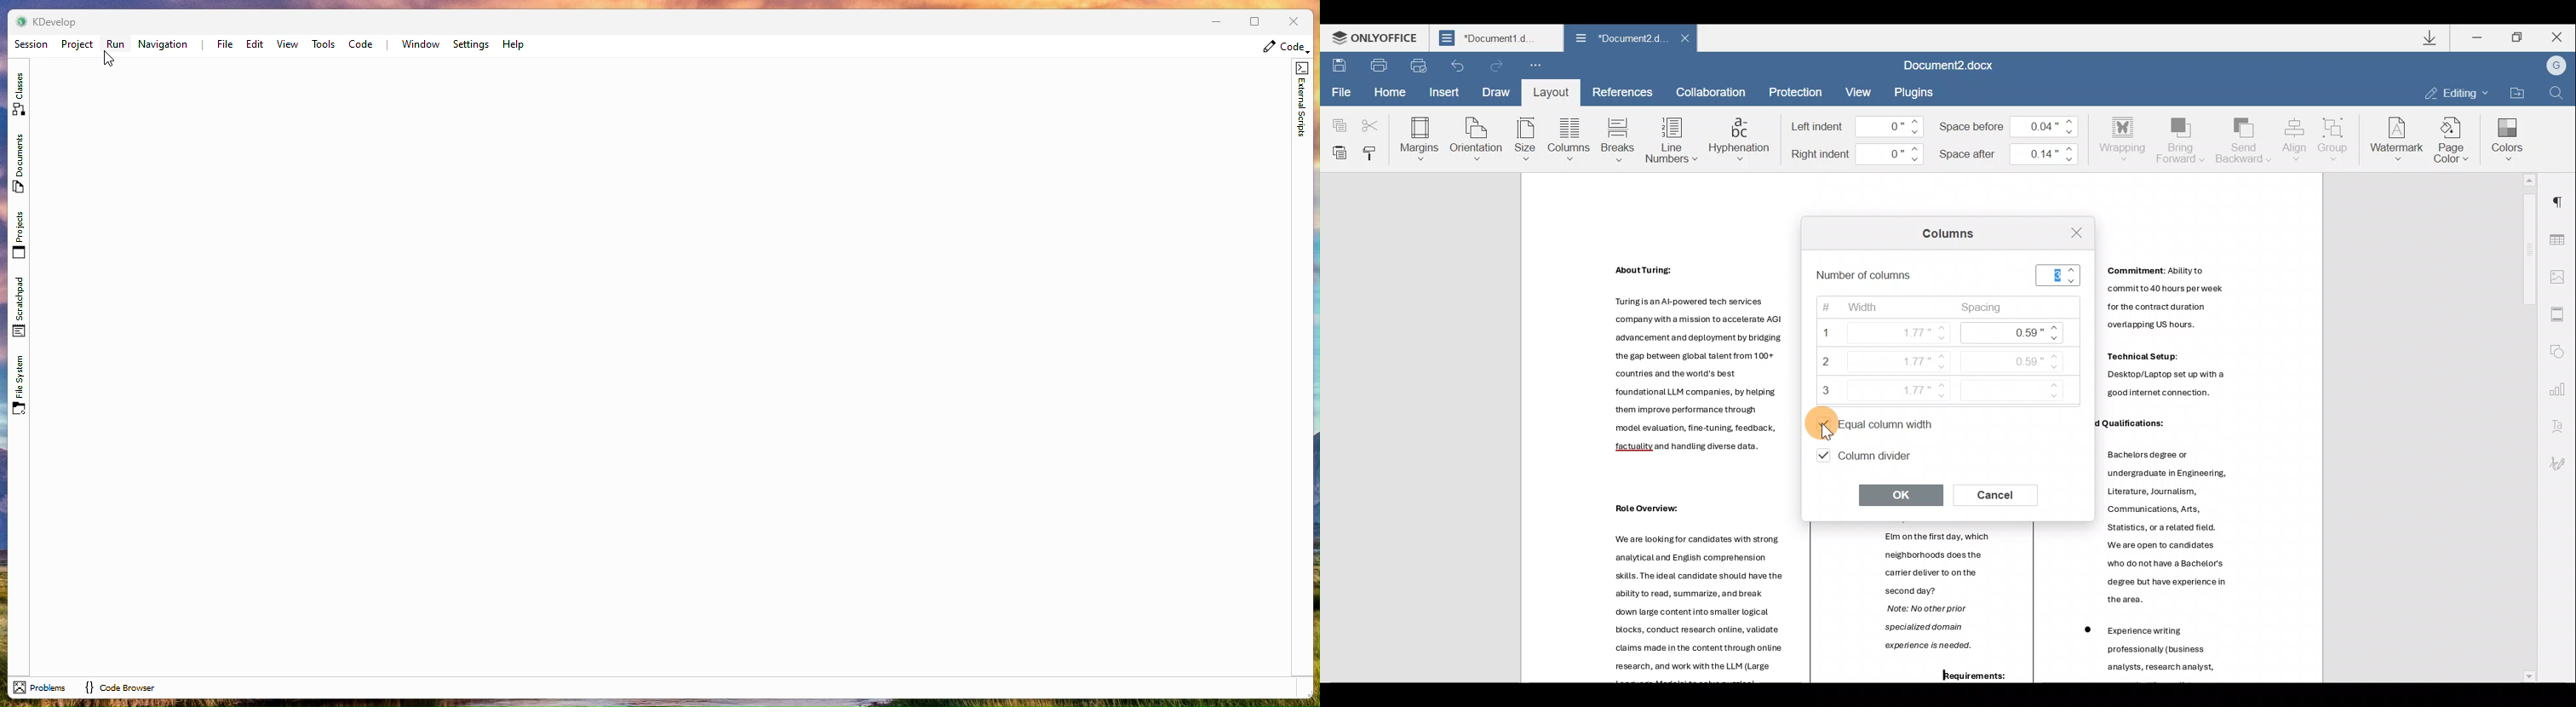 This screenshot has width=2576, height=728. I want to click on , so click(1706, 602).